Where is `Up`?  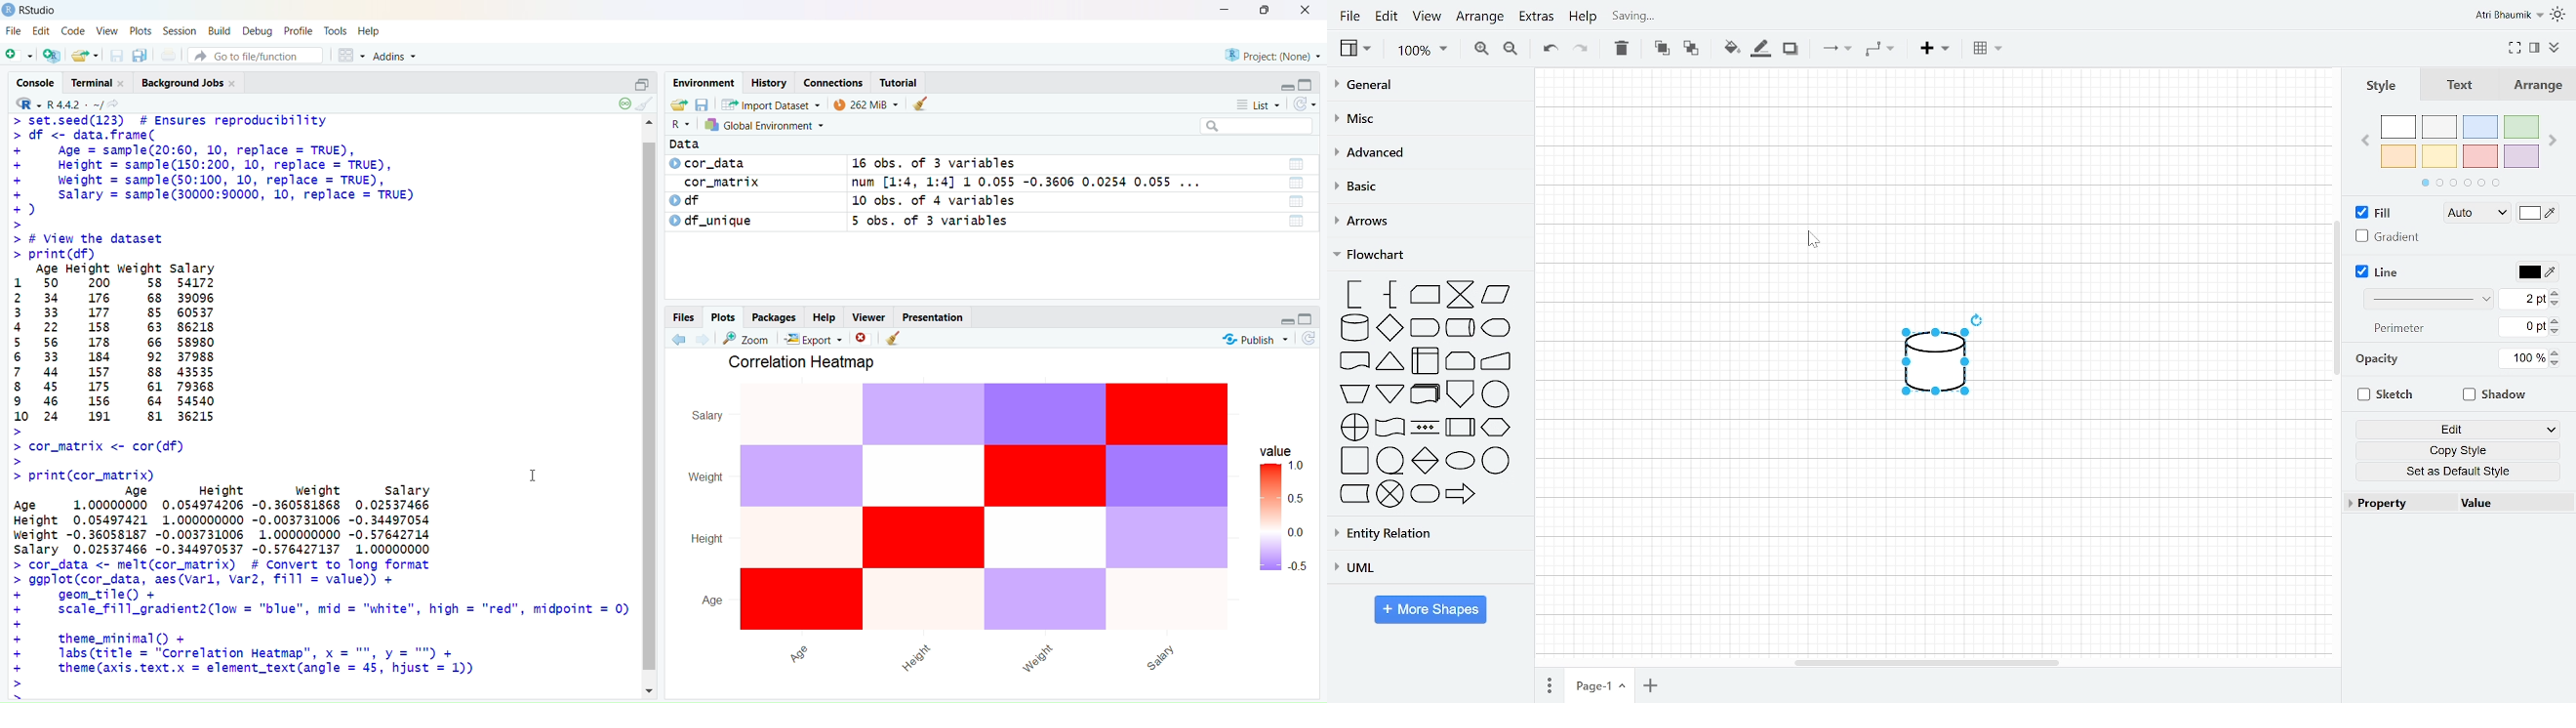
Up is located at coordinates (649, 122).